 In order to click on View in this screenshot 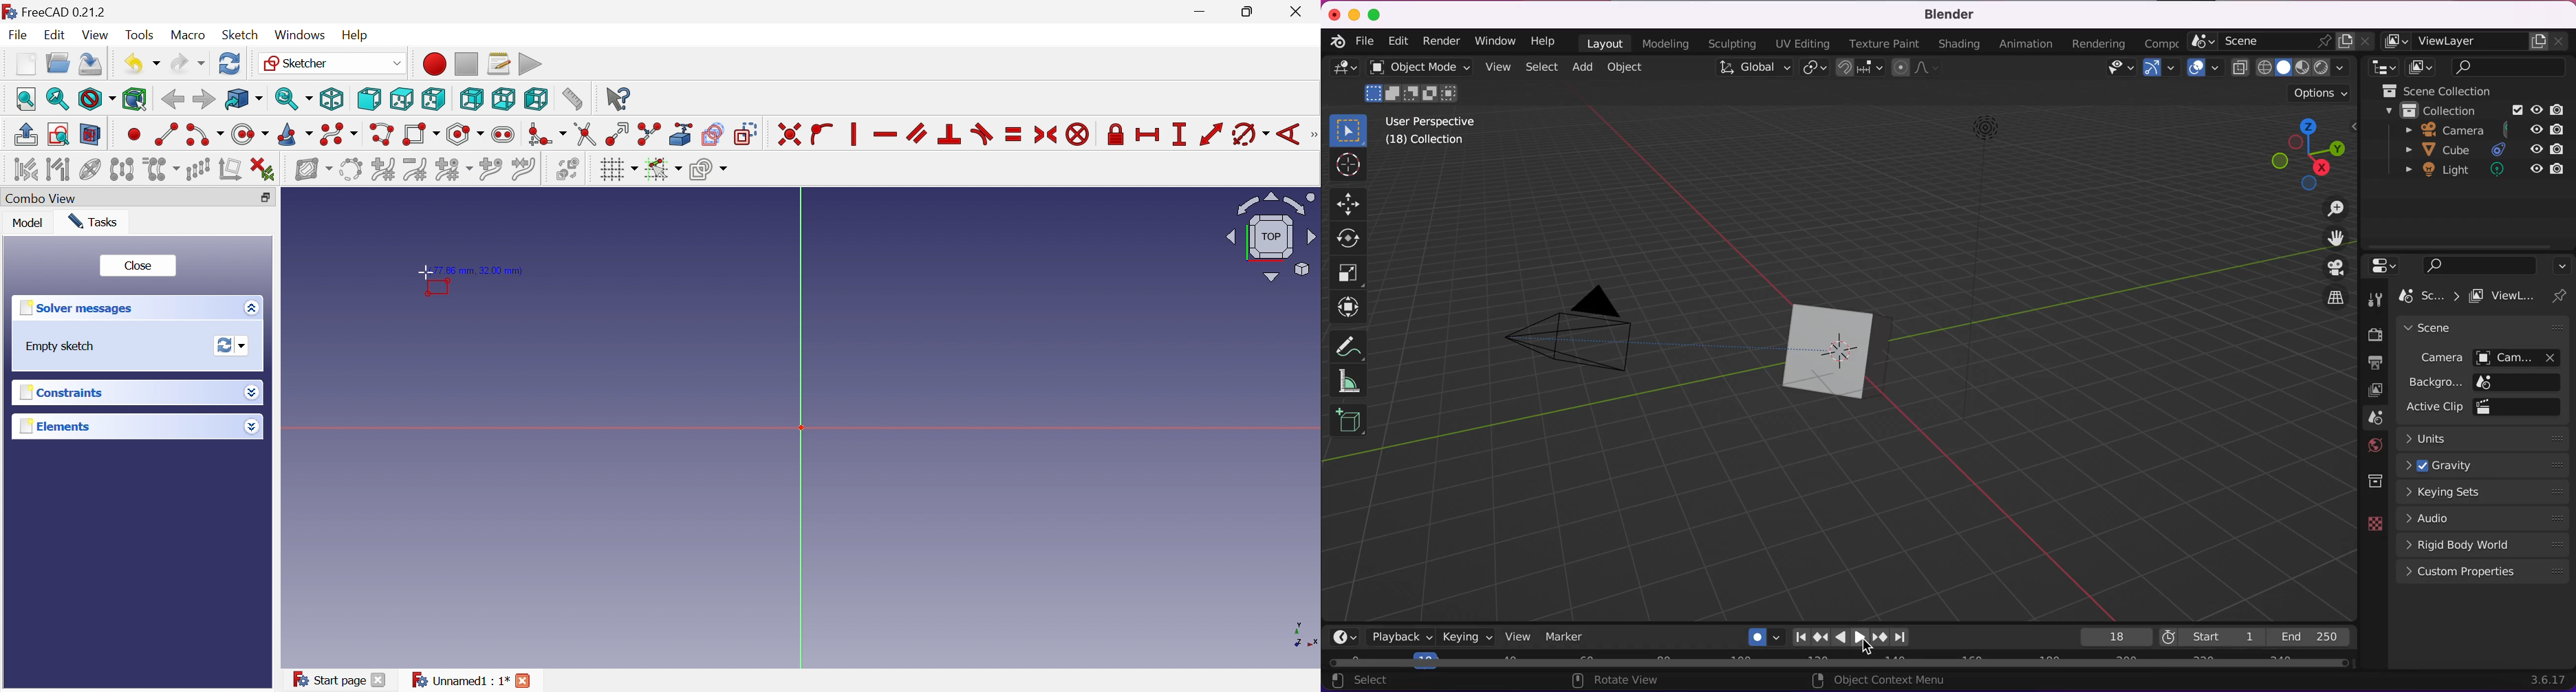, I will do `click(97, 37)`.